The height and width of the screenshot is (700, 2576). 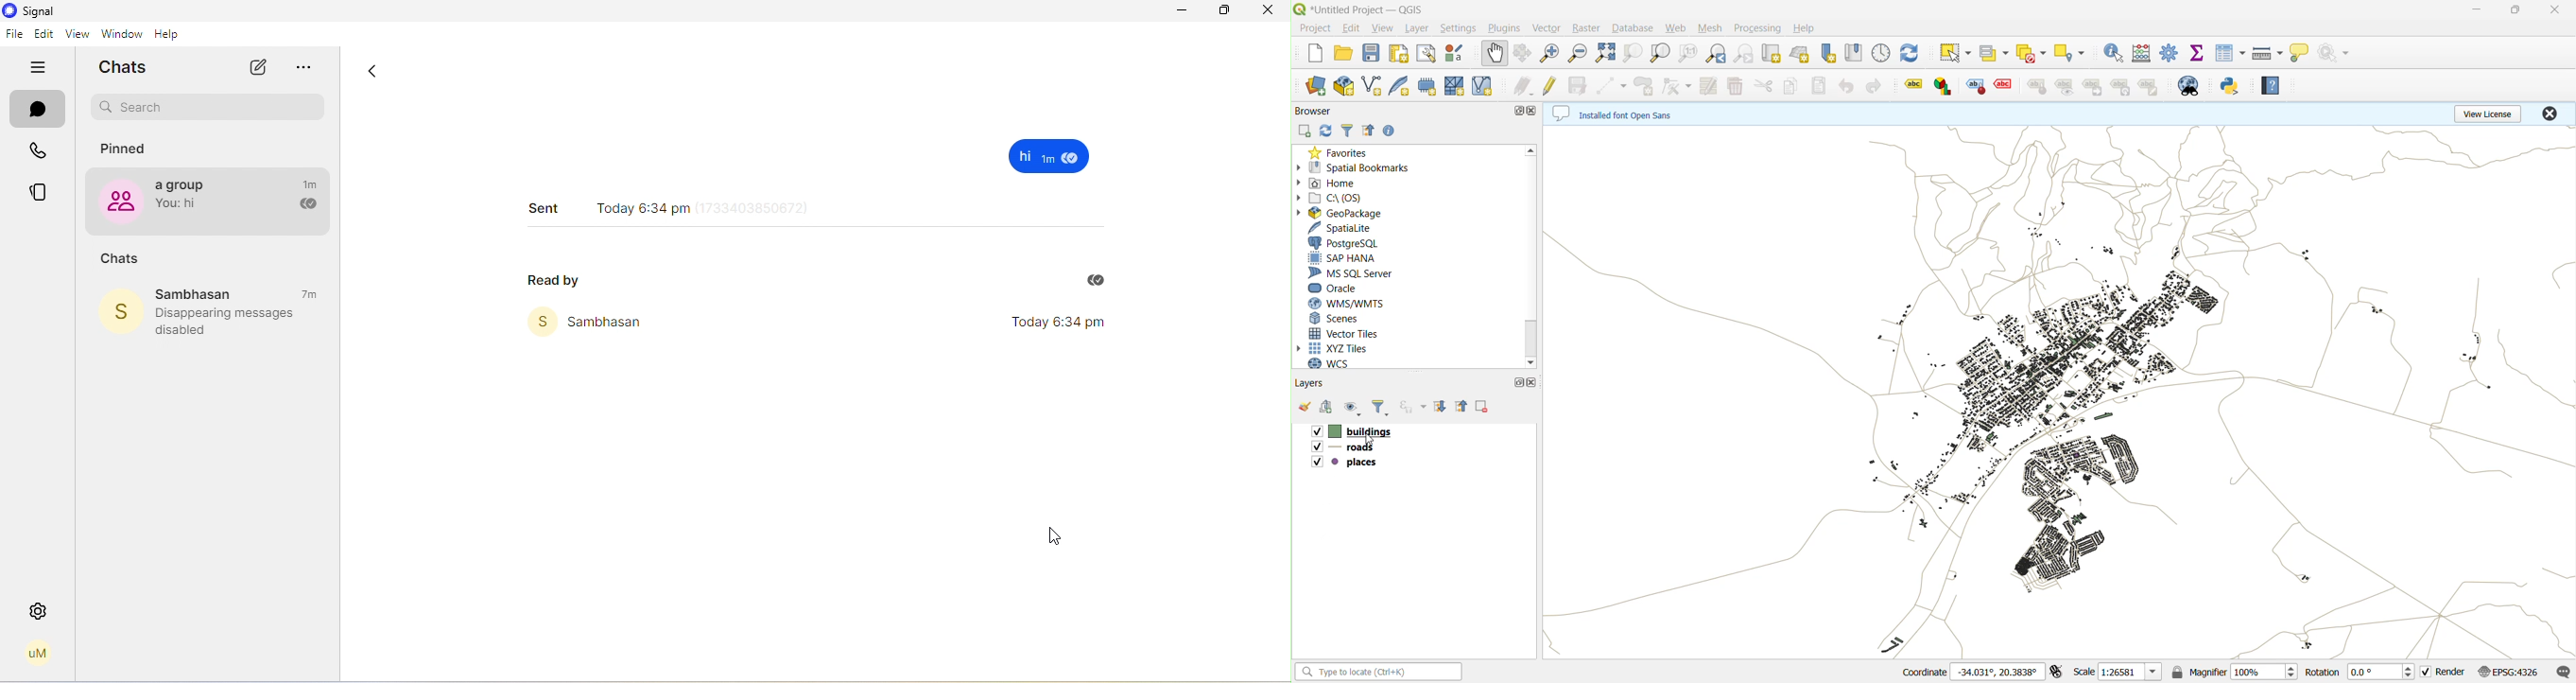 What do you see at coordinates (1974, 83) in the screenshot?
I see `highlight pinned labels and diagram` at bounding box center [1974, 83].